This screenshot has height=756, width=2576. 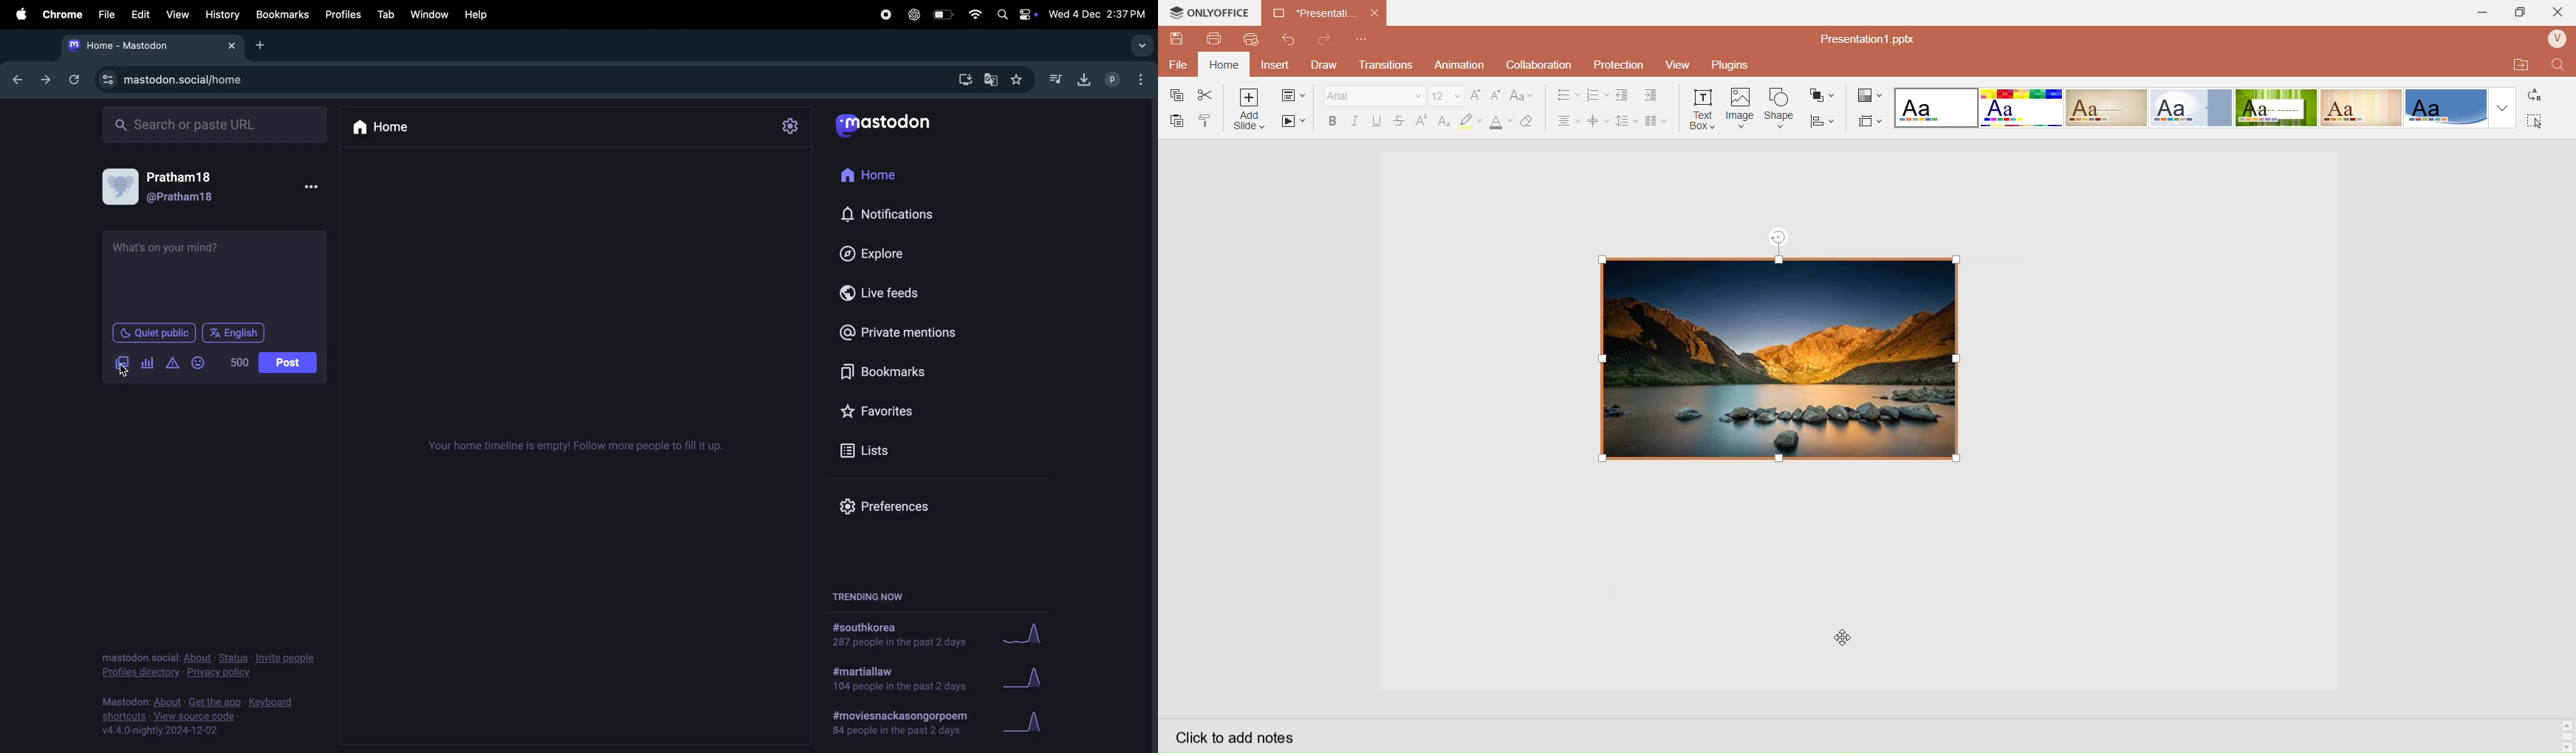 What do you see at coordinates (901, 332) in the screenshot?
I see `private mentions` at bounding box center [901, 332].